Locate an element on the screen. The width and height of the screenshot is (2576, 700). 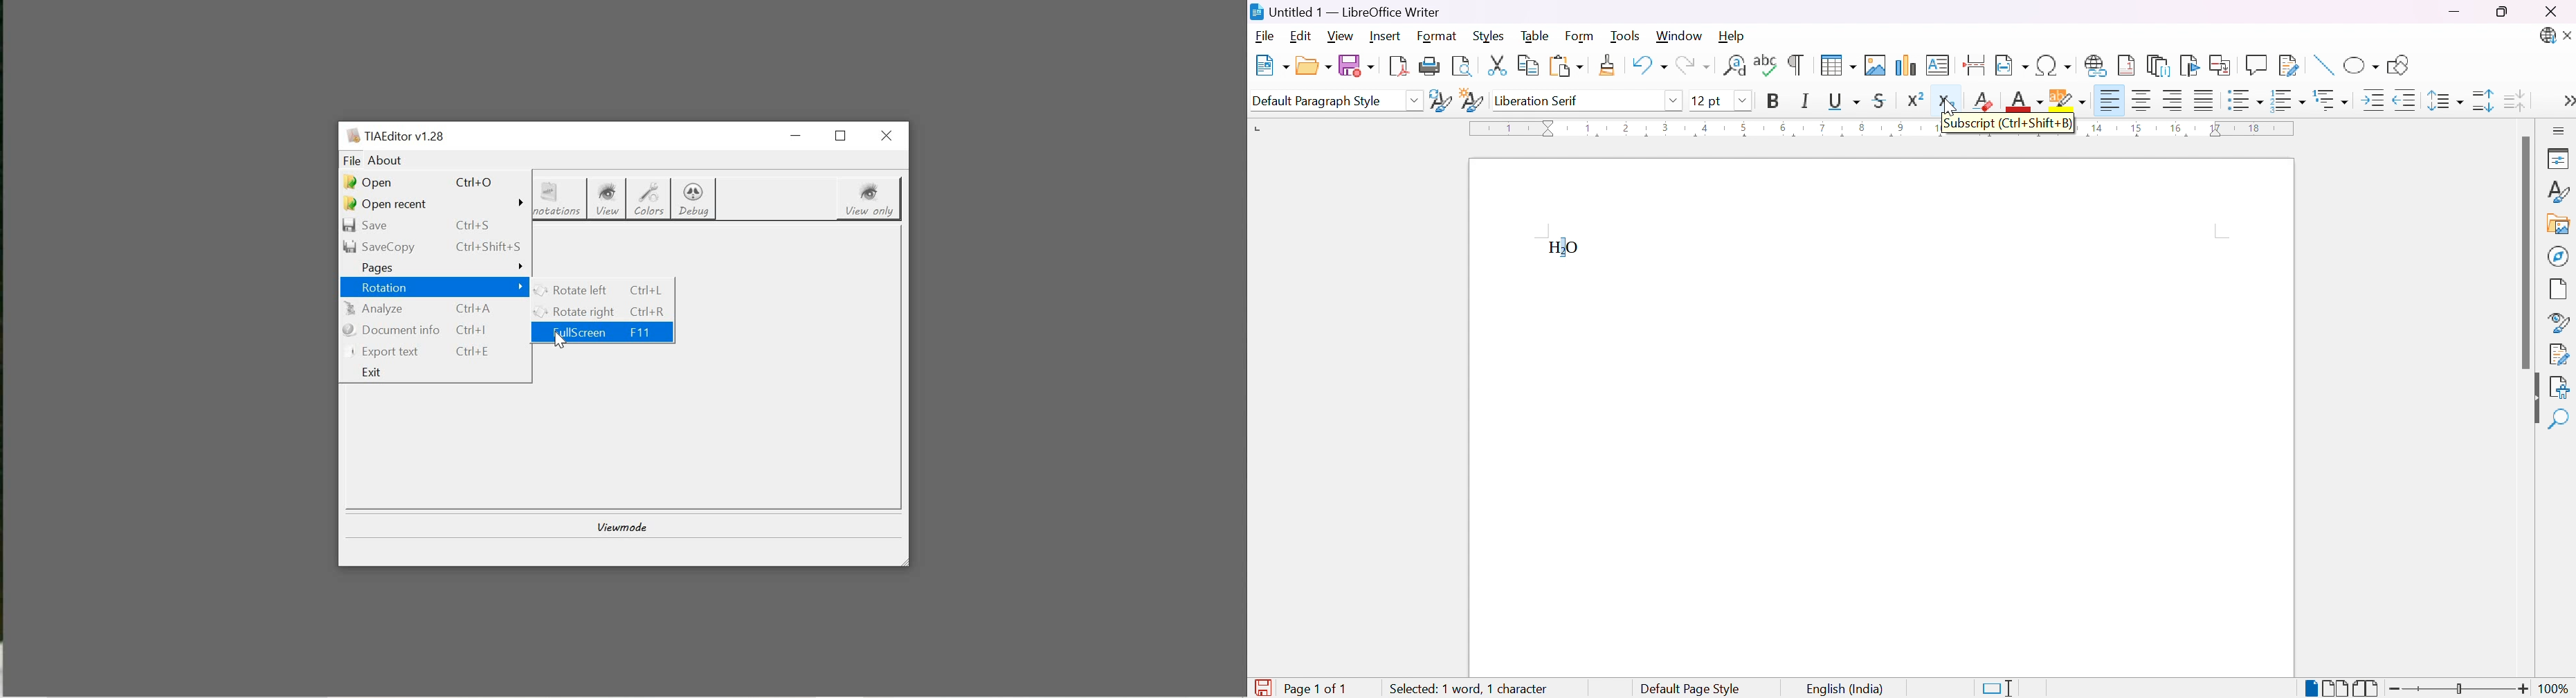
12 pt is located at coordinates (1707, 100).